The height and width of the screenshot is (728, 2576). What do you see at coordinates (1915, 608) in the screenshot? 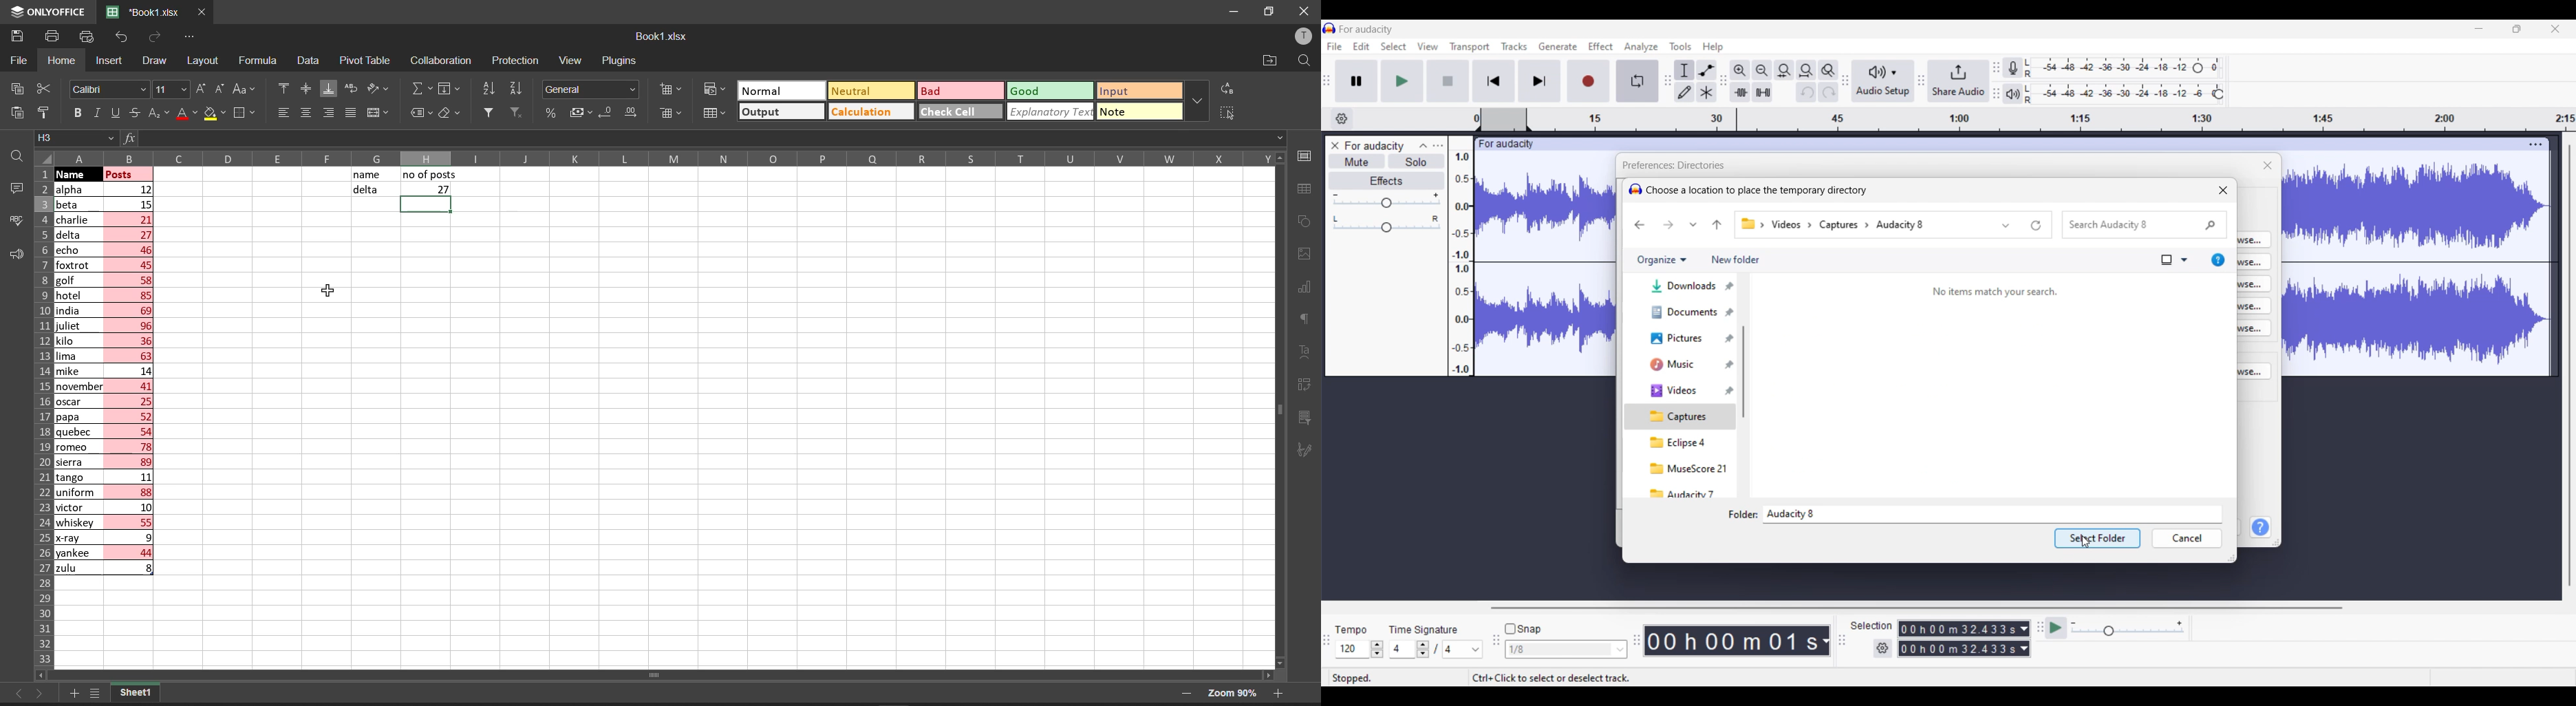
I see `Horizontal scroll bar` at bounding box center [1915, 608].